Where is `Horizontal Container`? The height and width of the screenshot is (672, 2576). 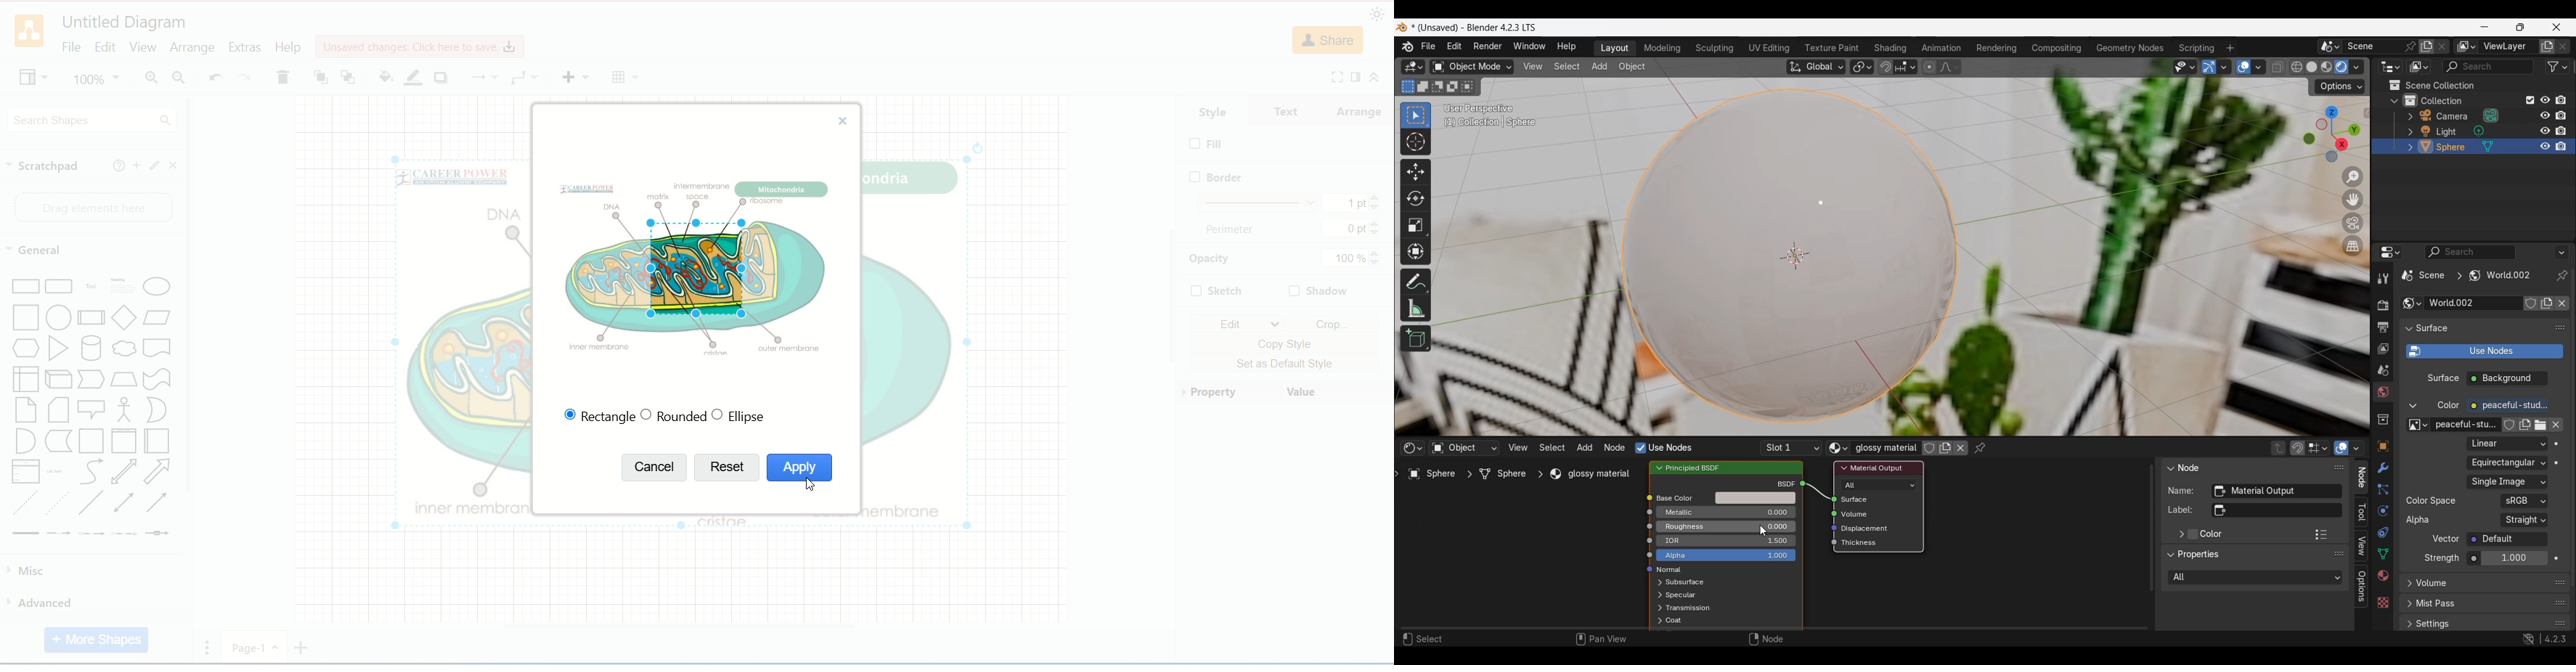
Horizontal Container is located at coordinates (158, 442).